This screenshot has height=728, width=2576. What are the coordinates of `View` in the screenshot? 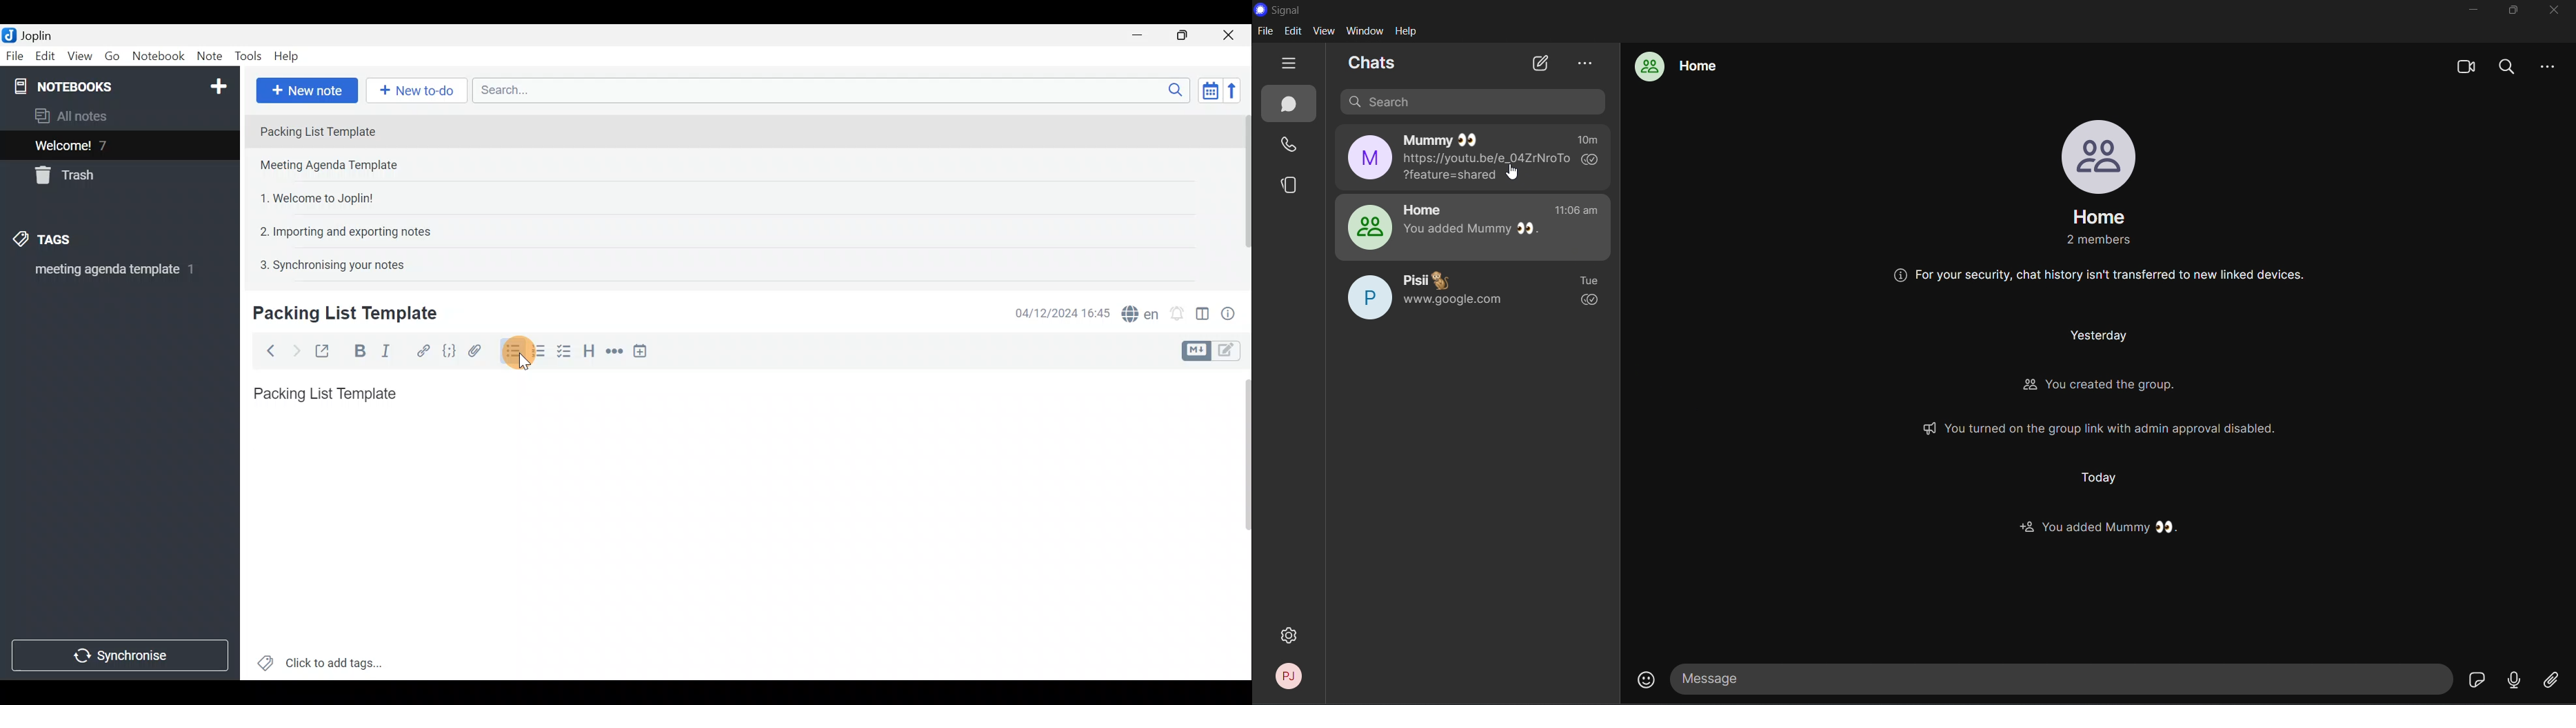 It's located at (81, 56).